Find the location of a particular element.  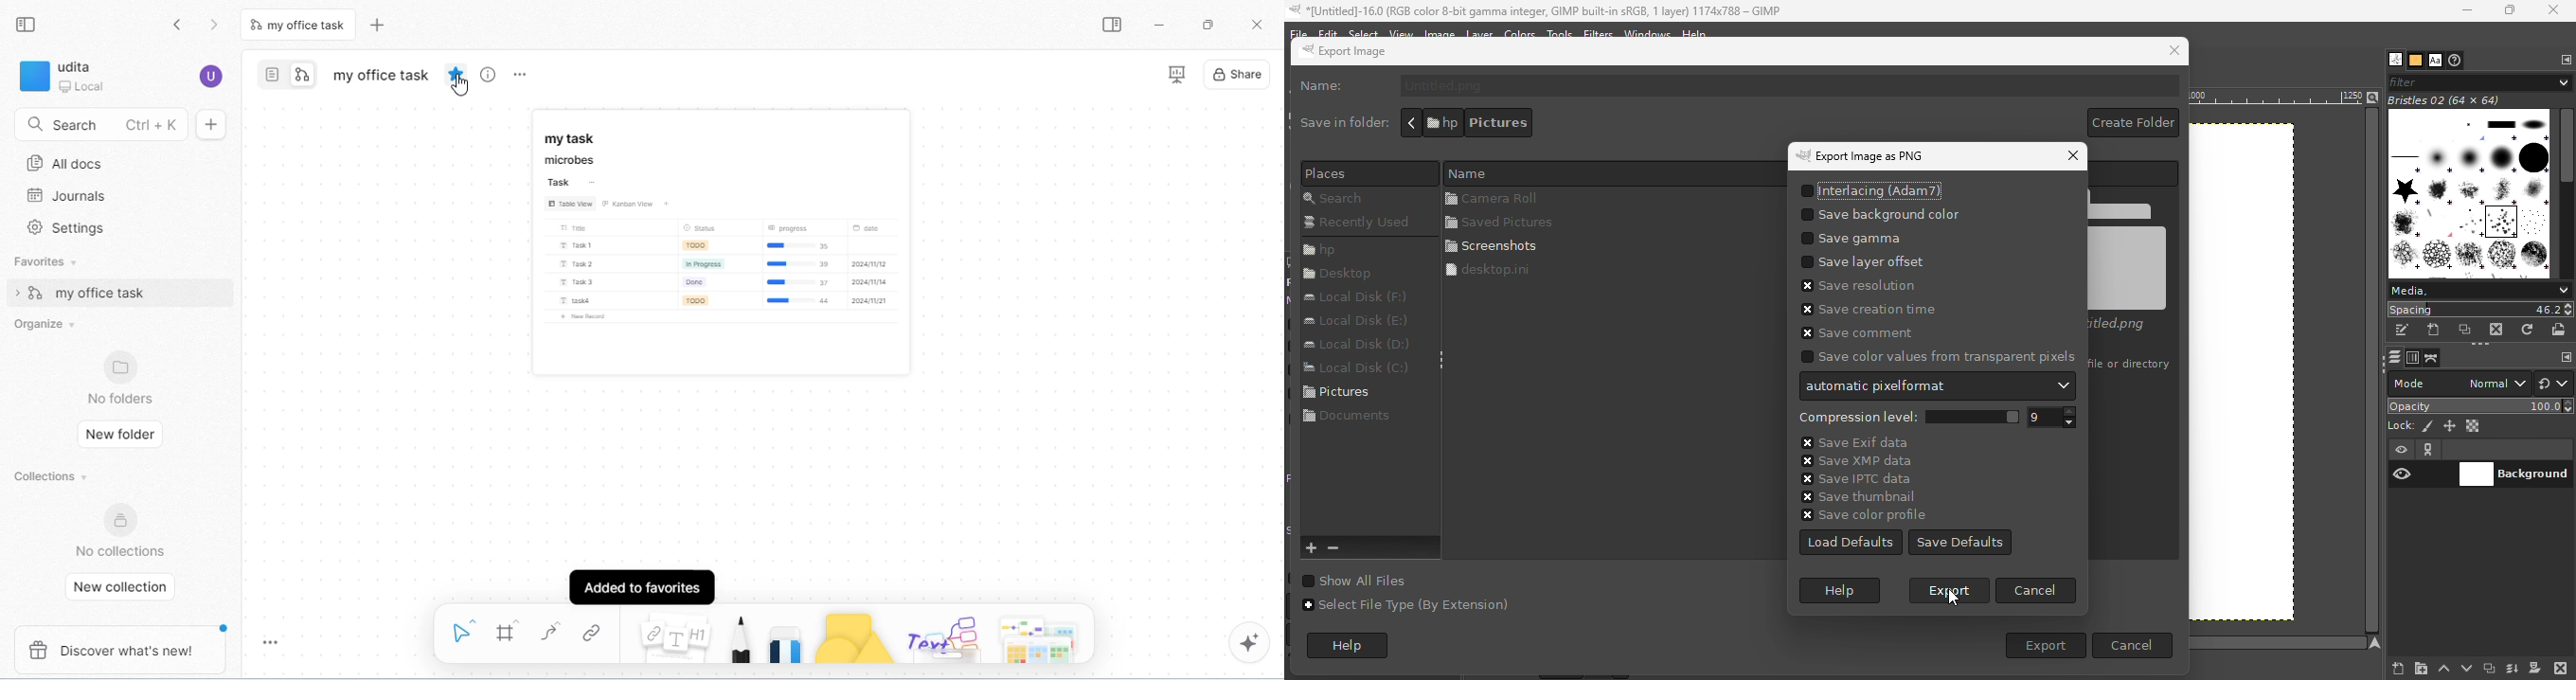

tab in edgeless mode is located at coordinates (301, 24).